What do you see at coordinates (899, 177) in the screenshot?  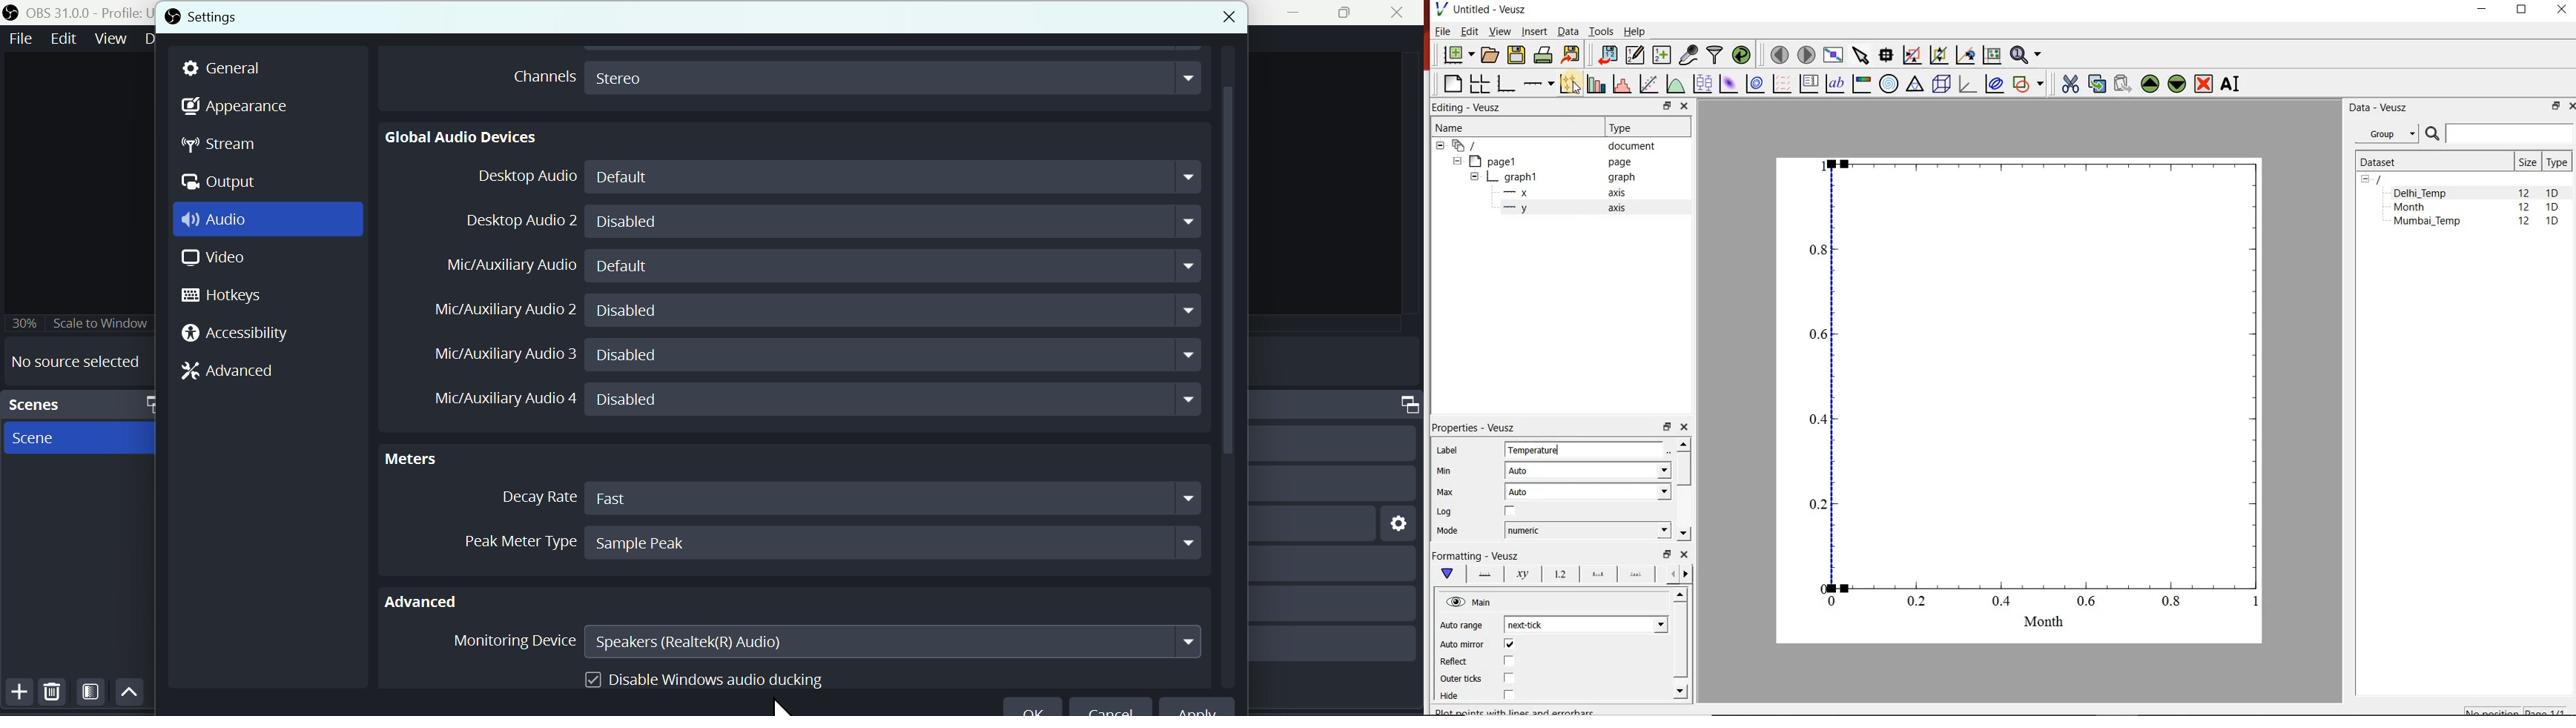 I see `Default` at bounding box center [899, 177].